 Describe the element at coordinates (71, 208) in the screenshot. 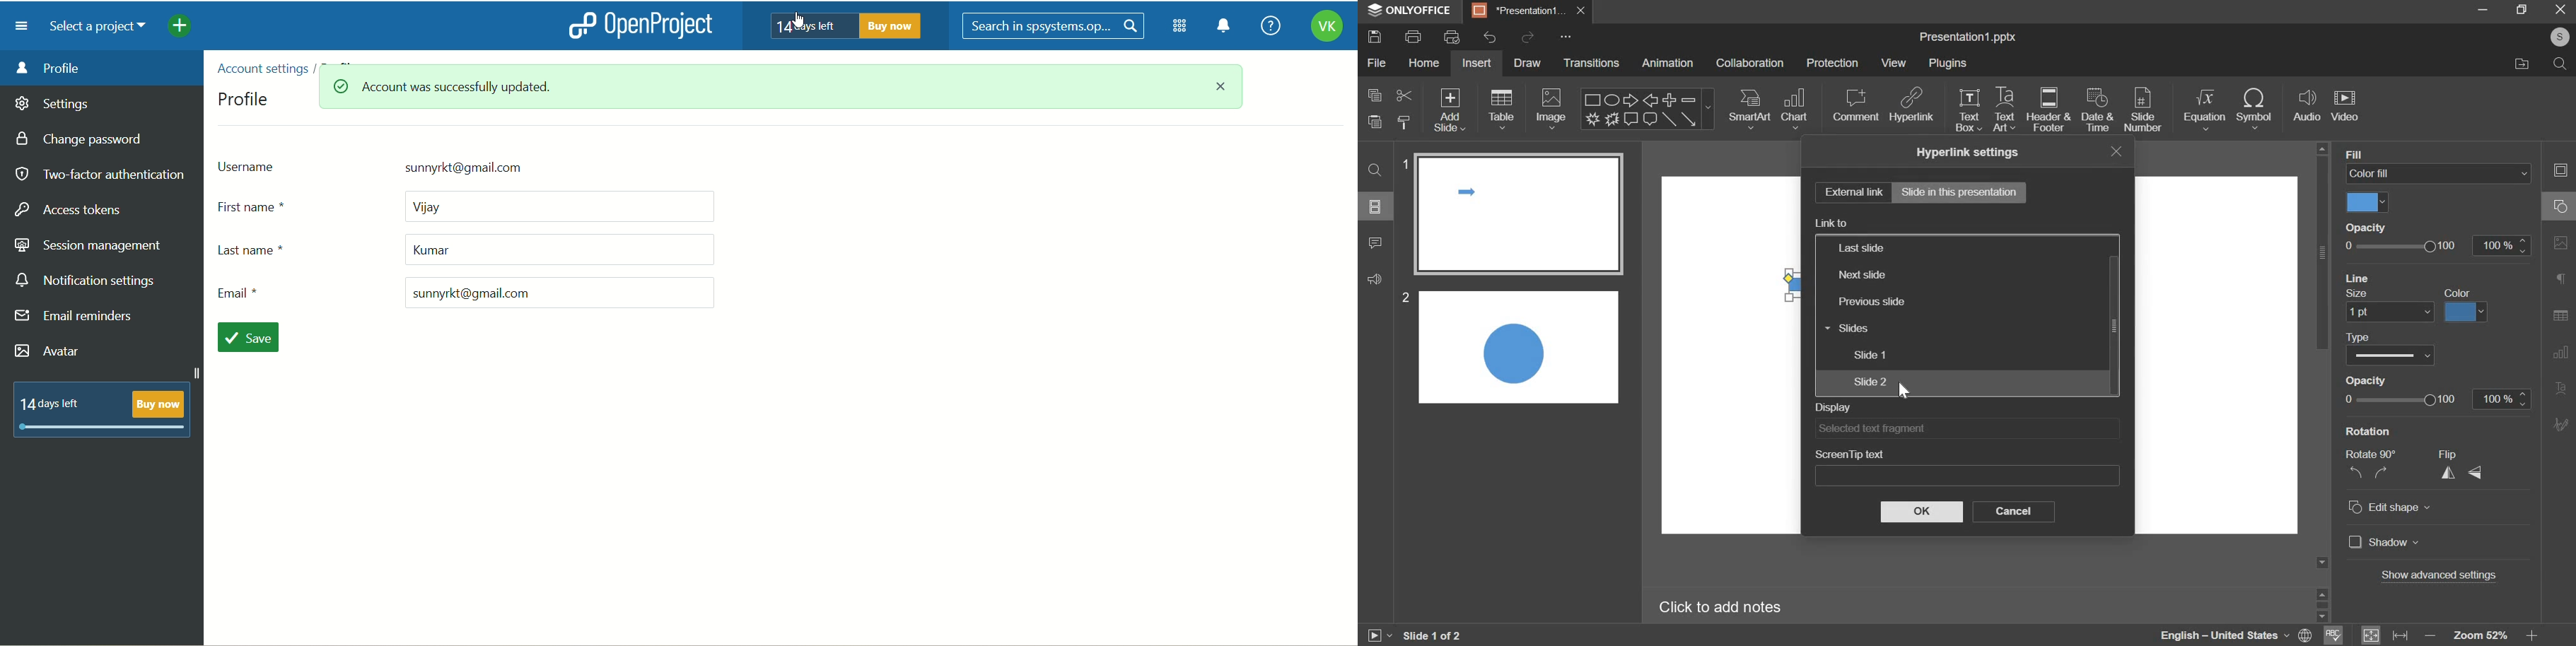

I see `access tokens` at that location.